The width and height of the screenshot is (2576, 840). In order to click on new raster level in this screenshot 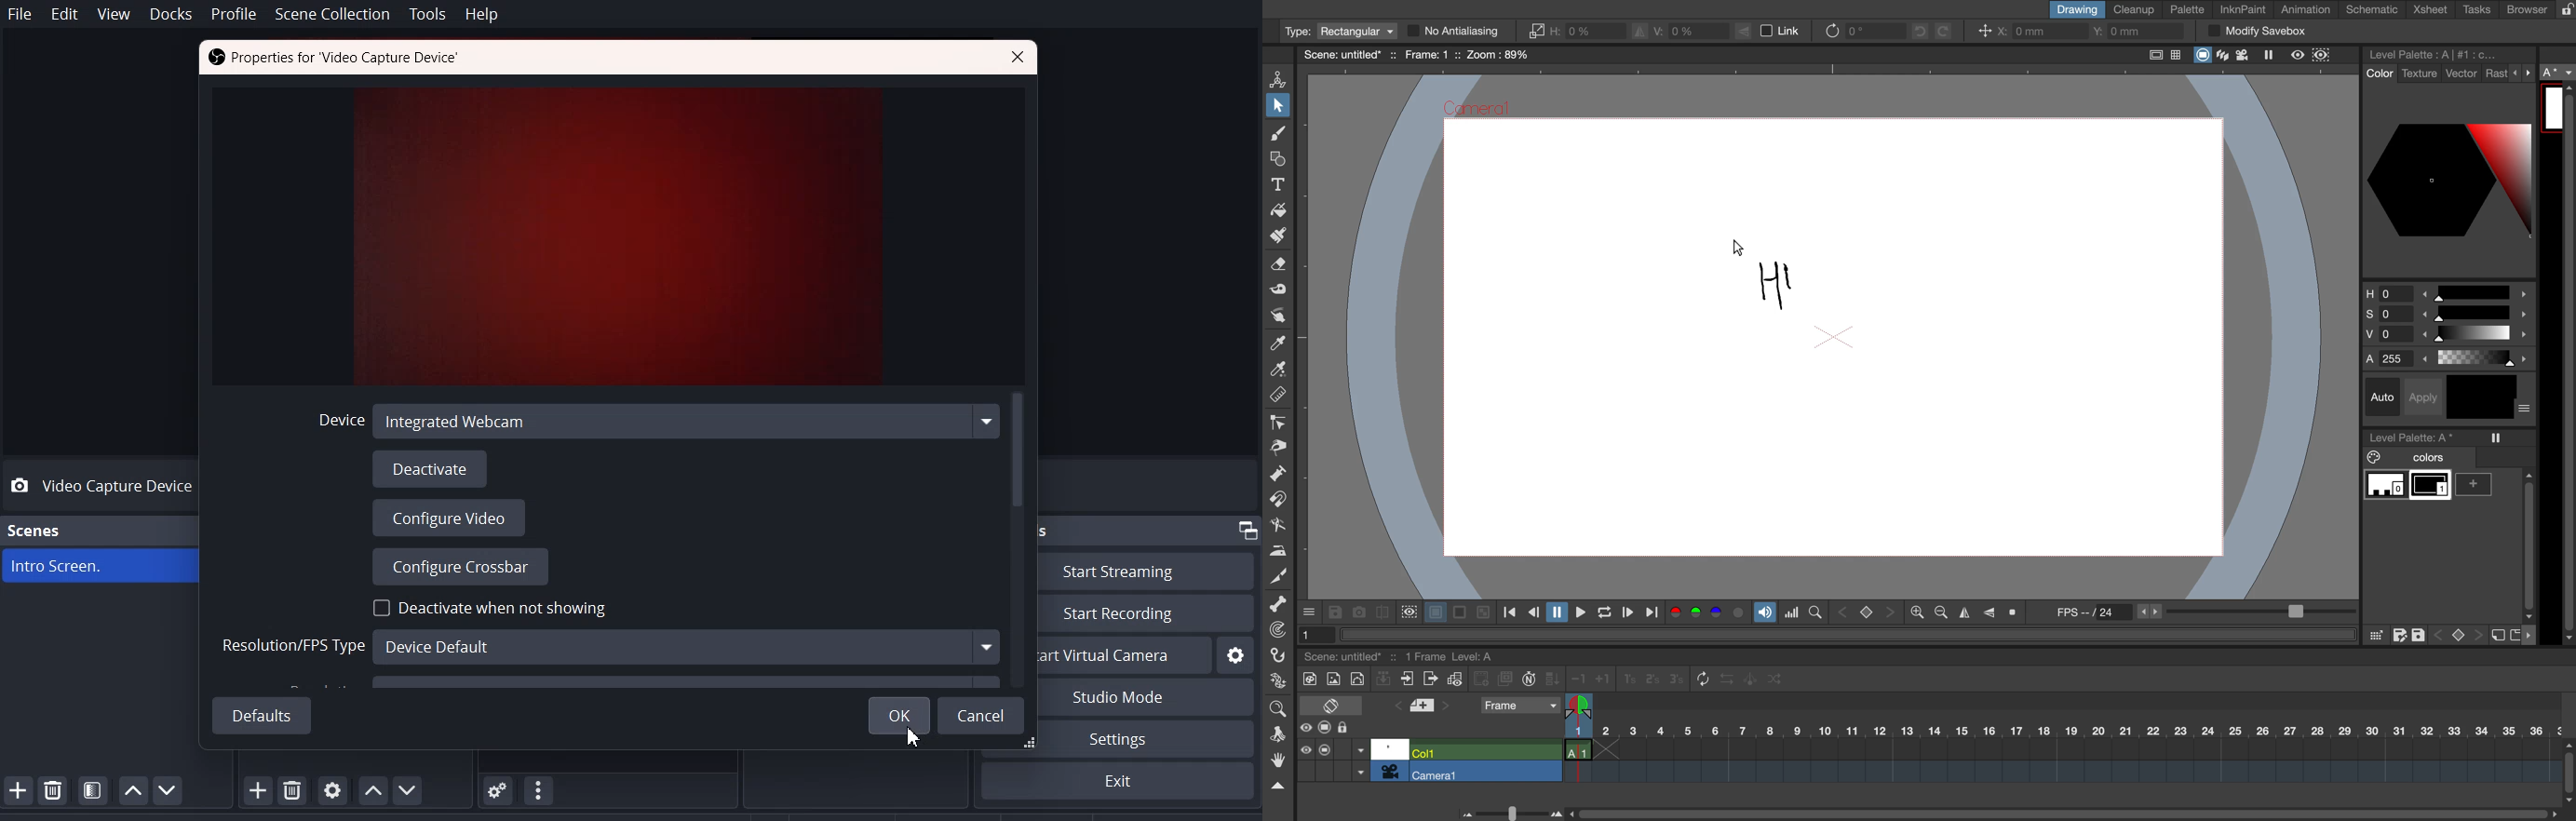, I will do `click(1333, 680)`.